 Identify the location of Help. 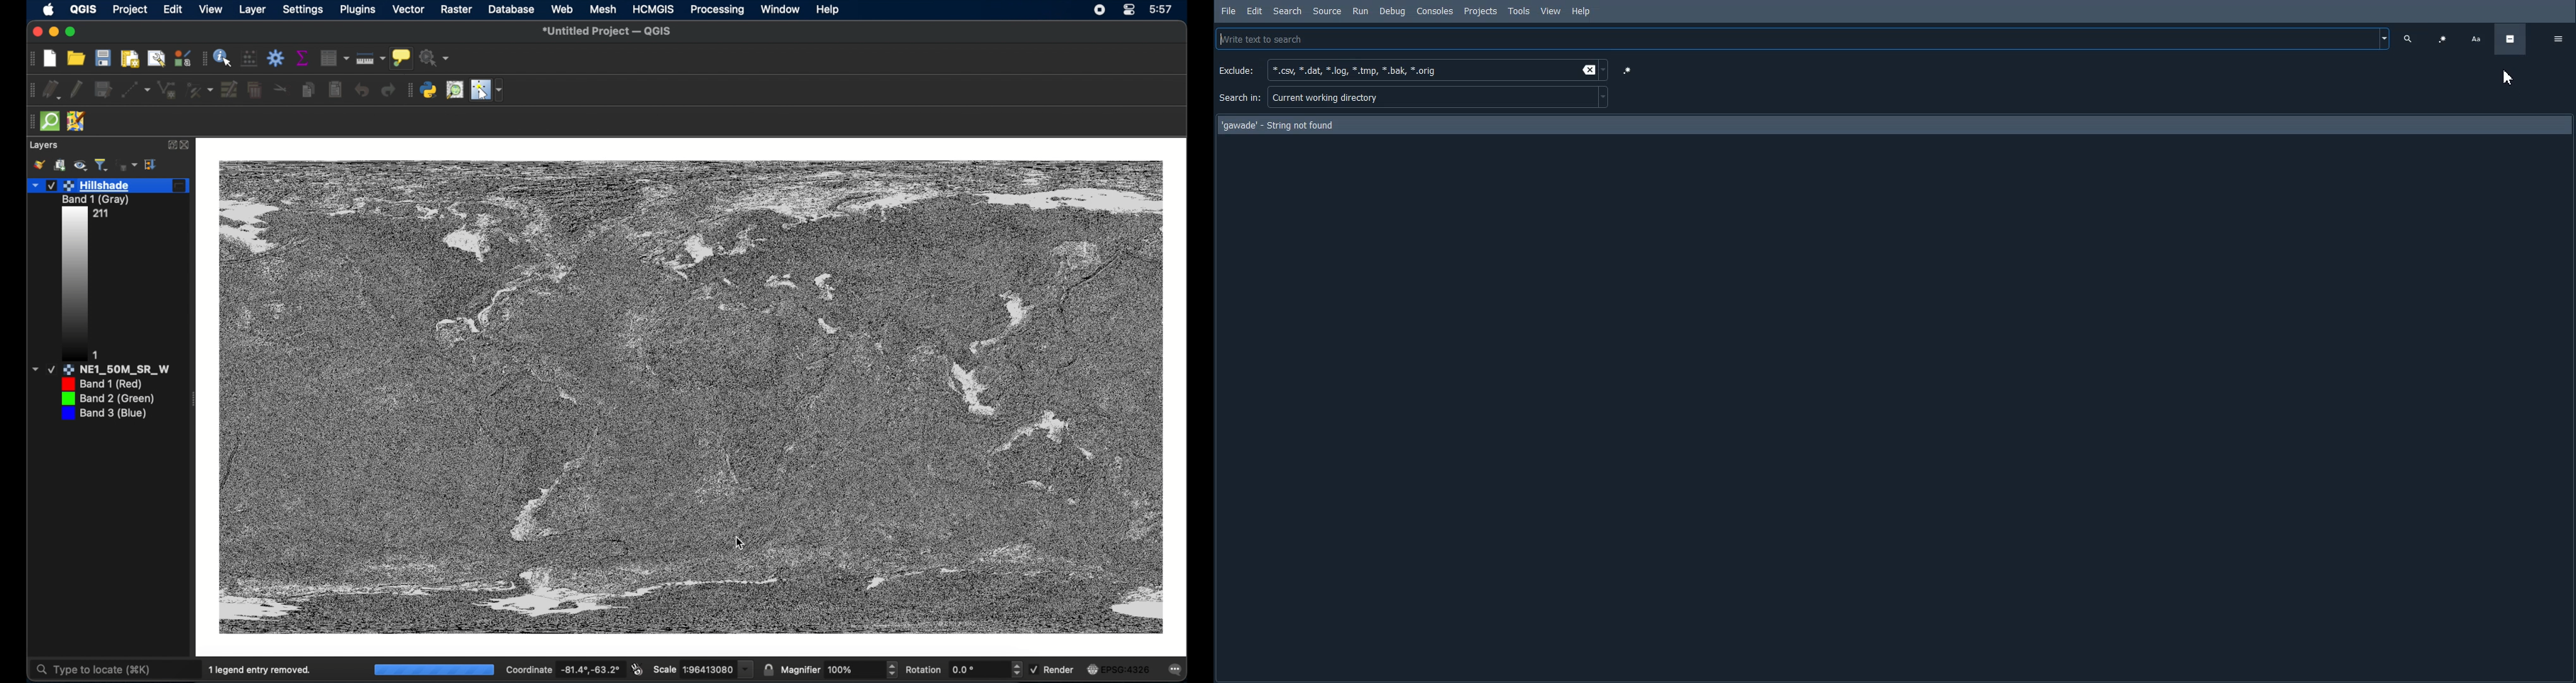
(1582, 12).